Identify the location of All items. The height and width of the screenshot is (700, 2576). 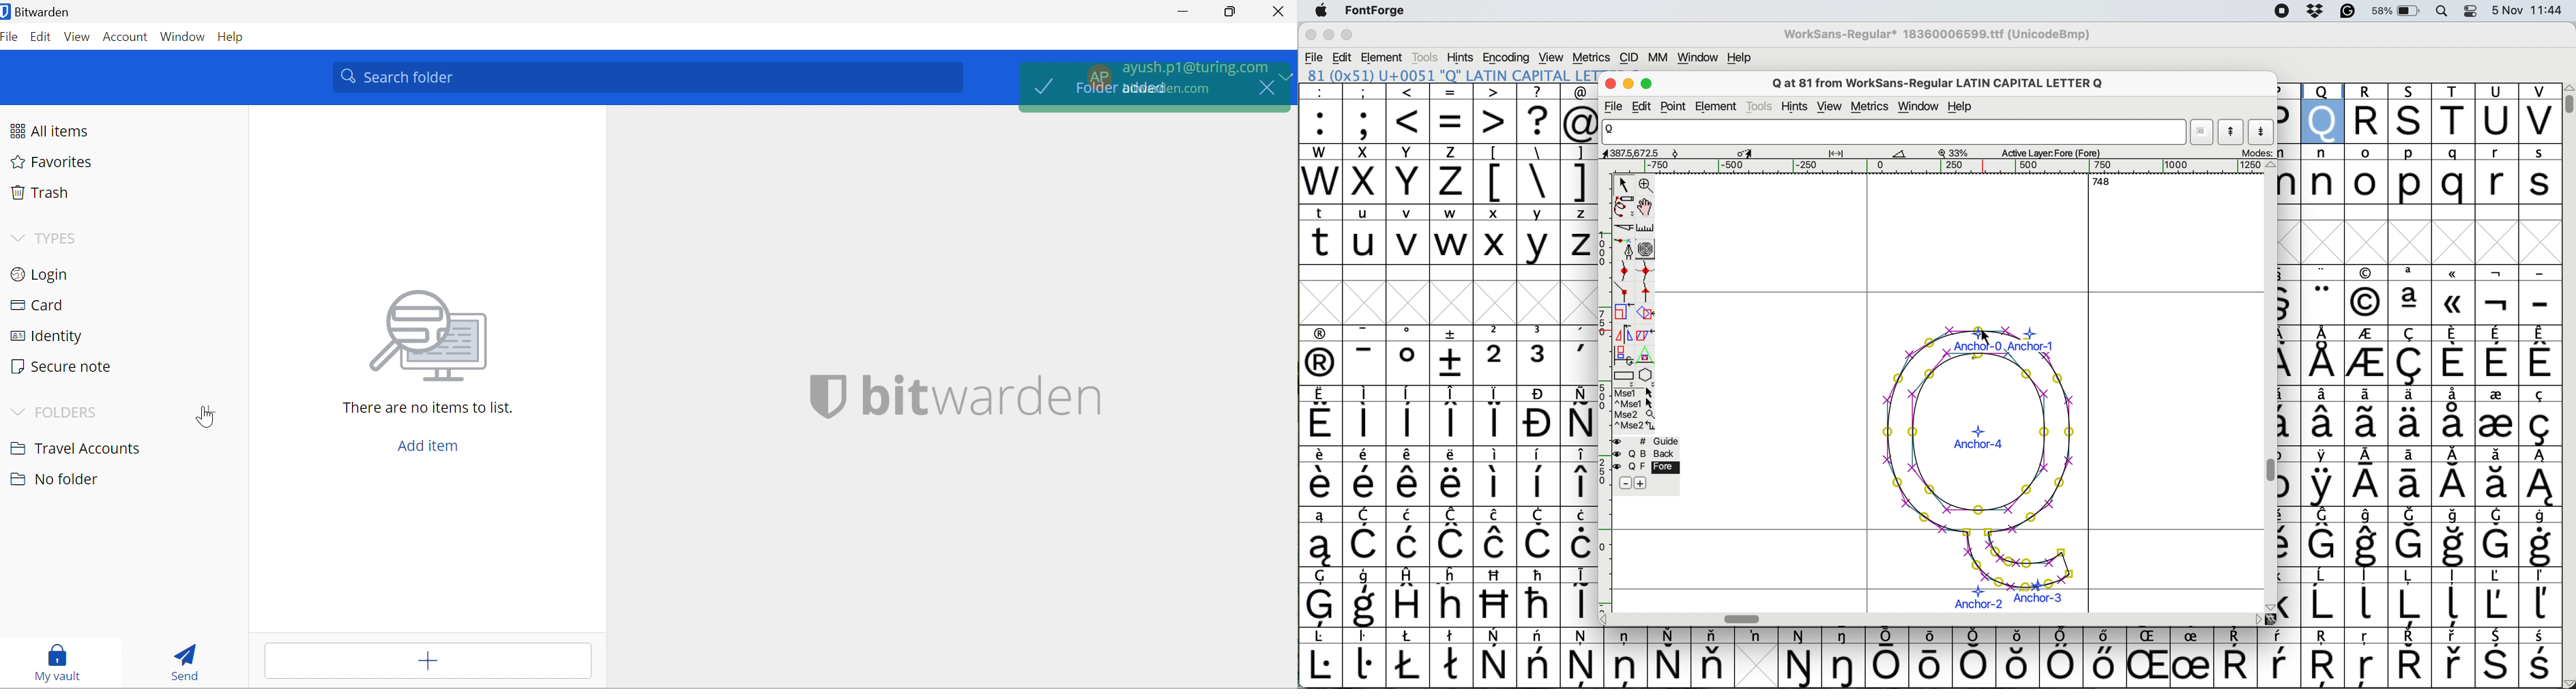
(57, 130).